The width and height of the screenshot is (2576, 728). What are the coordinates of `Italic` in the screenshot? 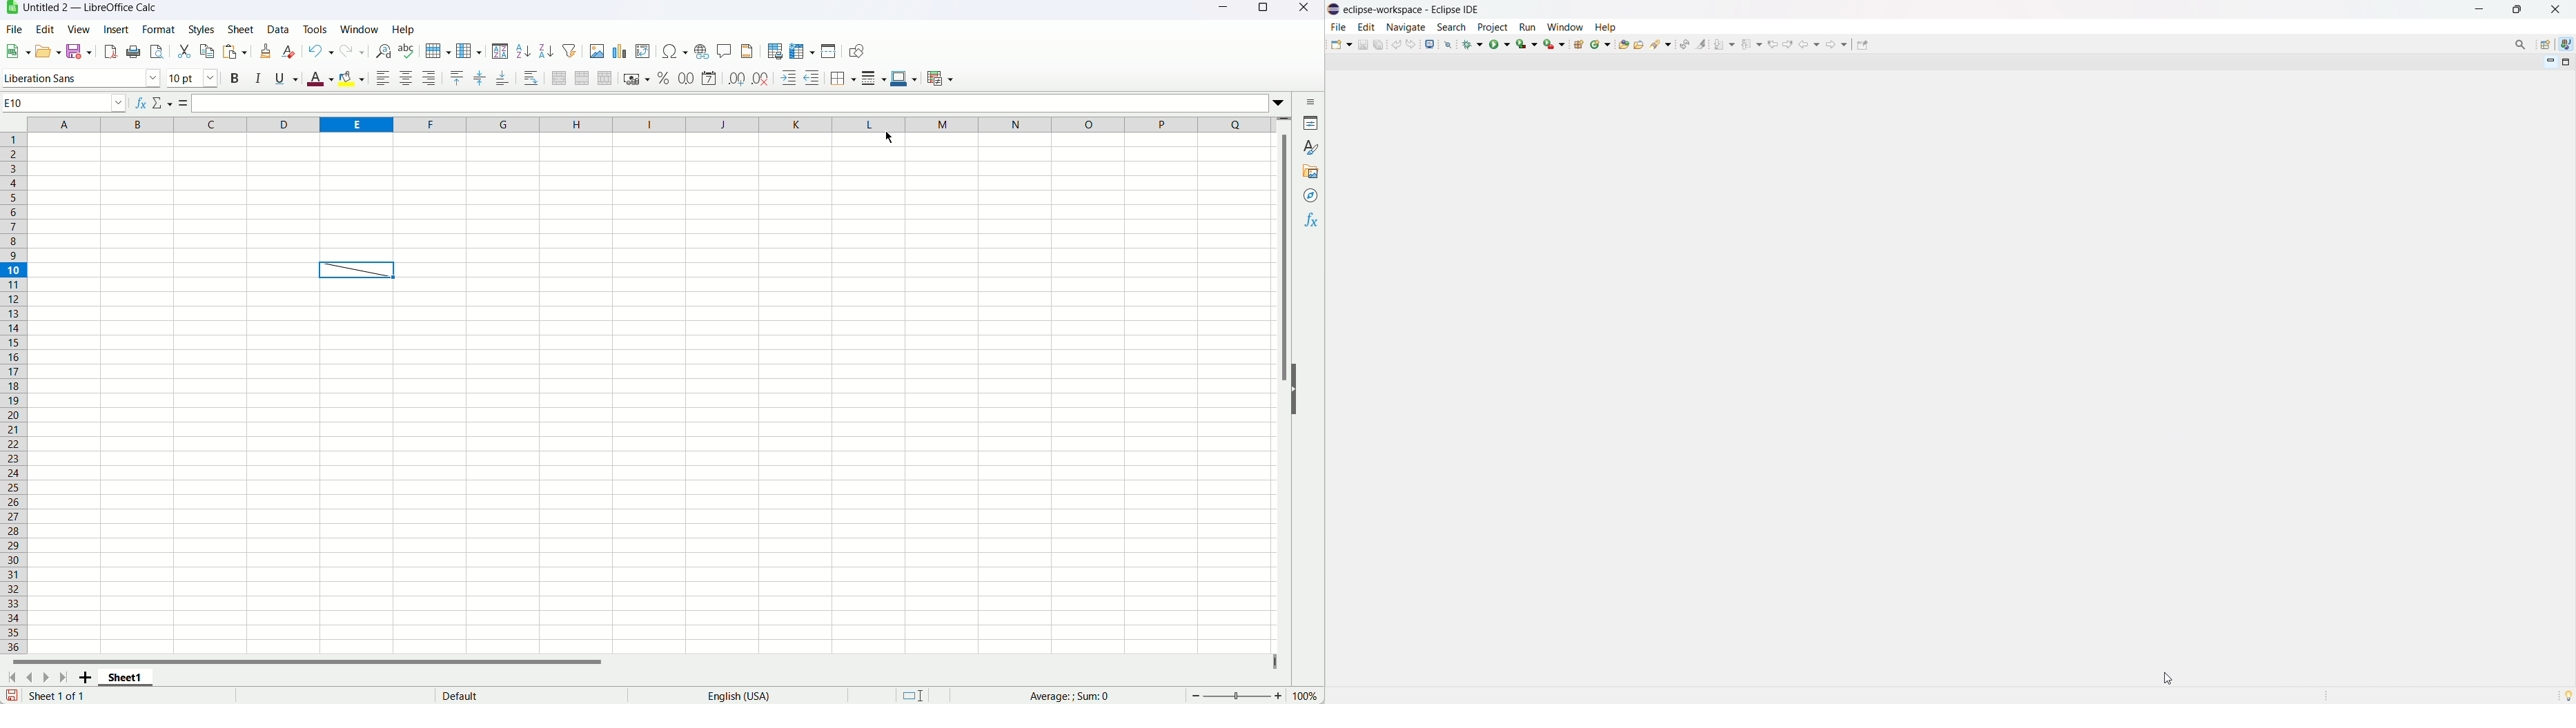 It's located at (258, 78).